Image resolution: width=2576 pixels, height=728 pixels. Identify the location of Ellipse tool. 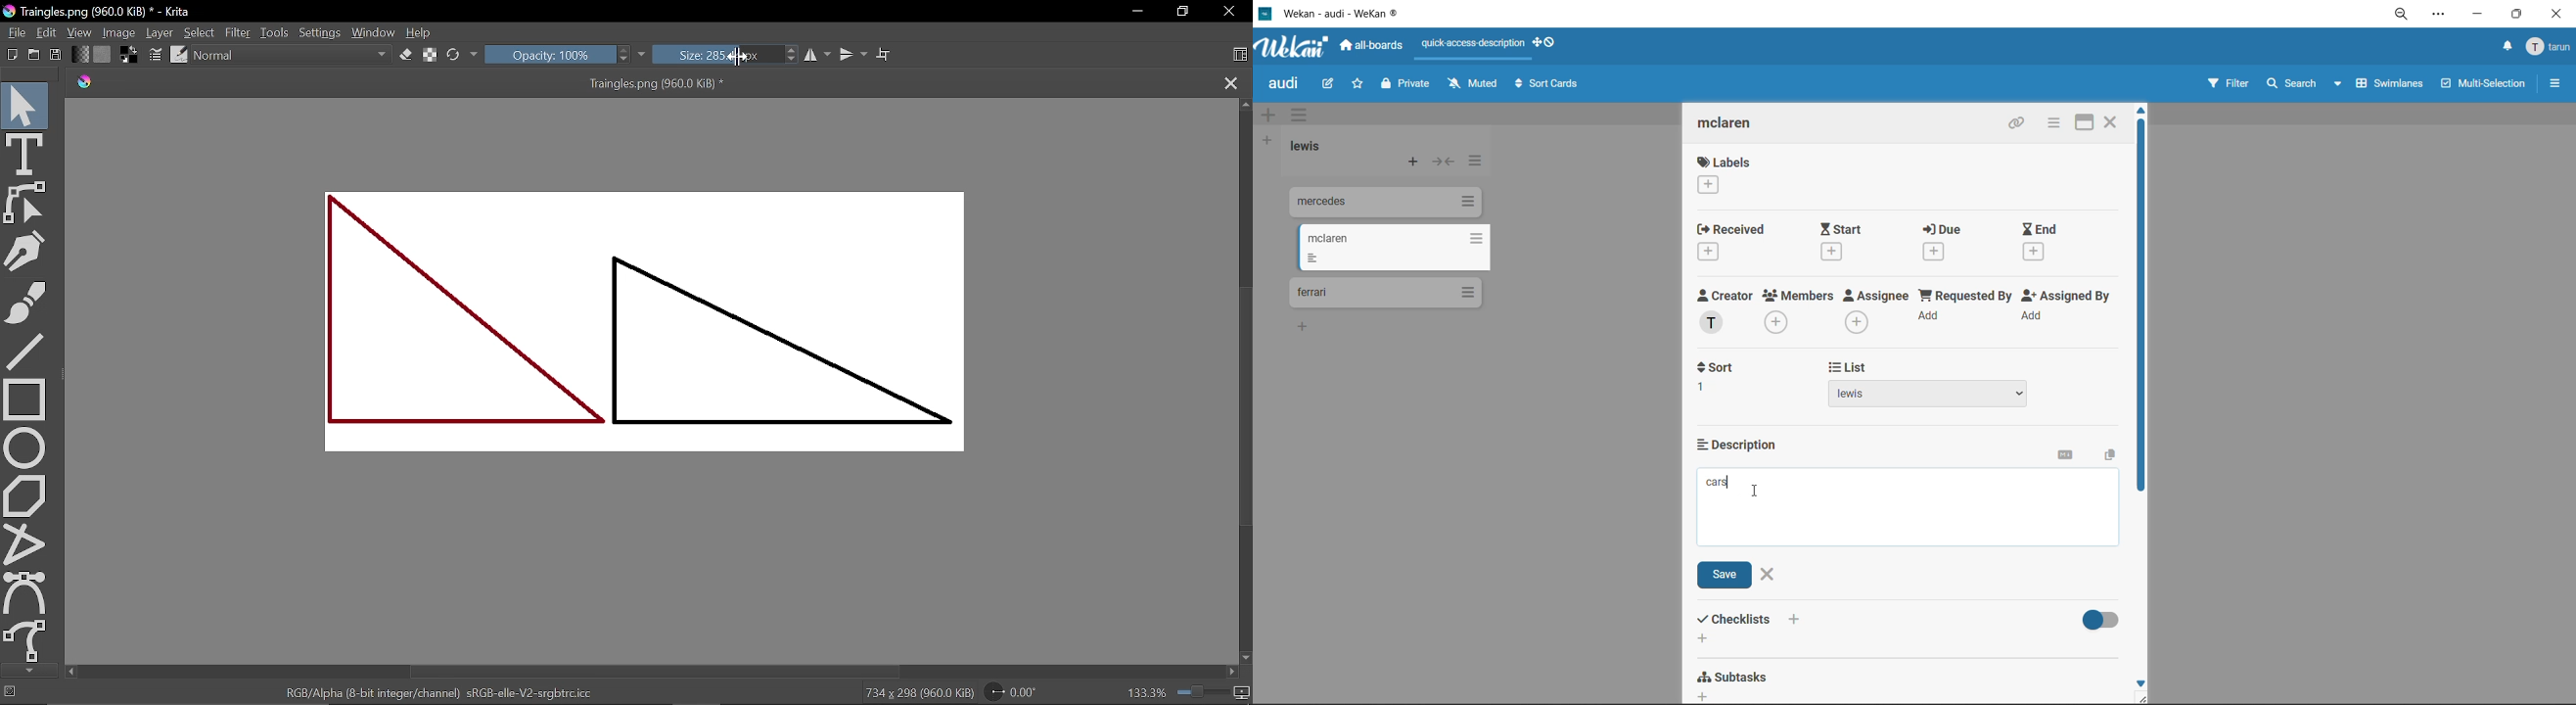
(25, 447).